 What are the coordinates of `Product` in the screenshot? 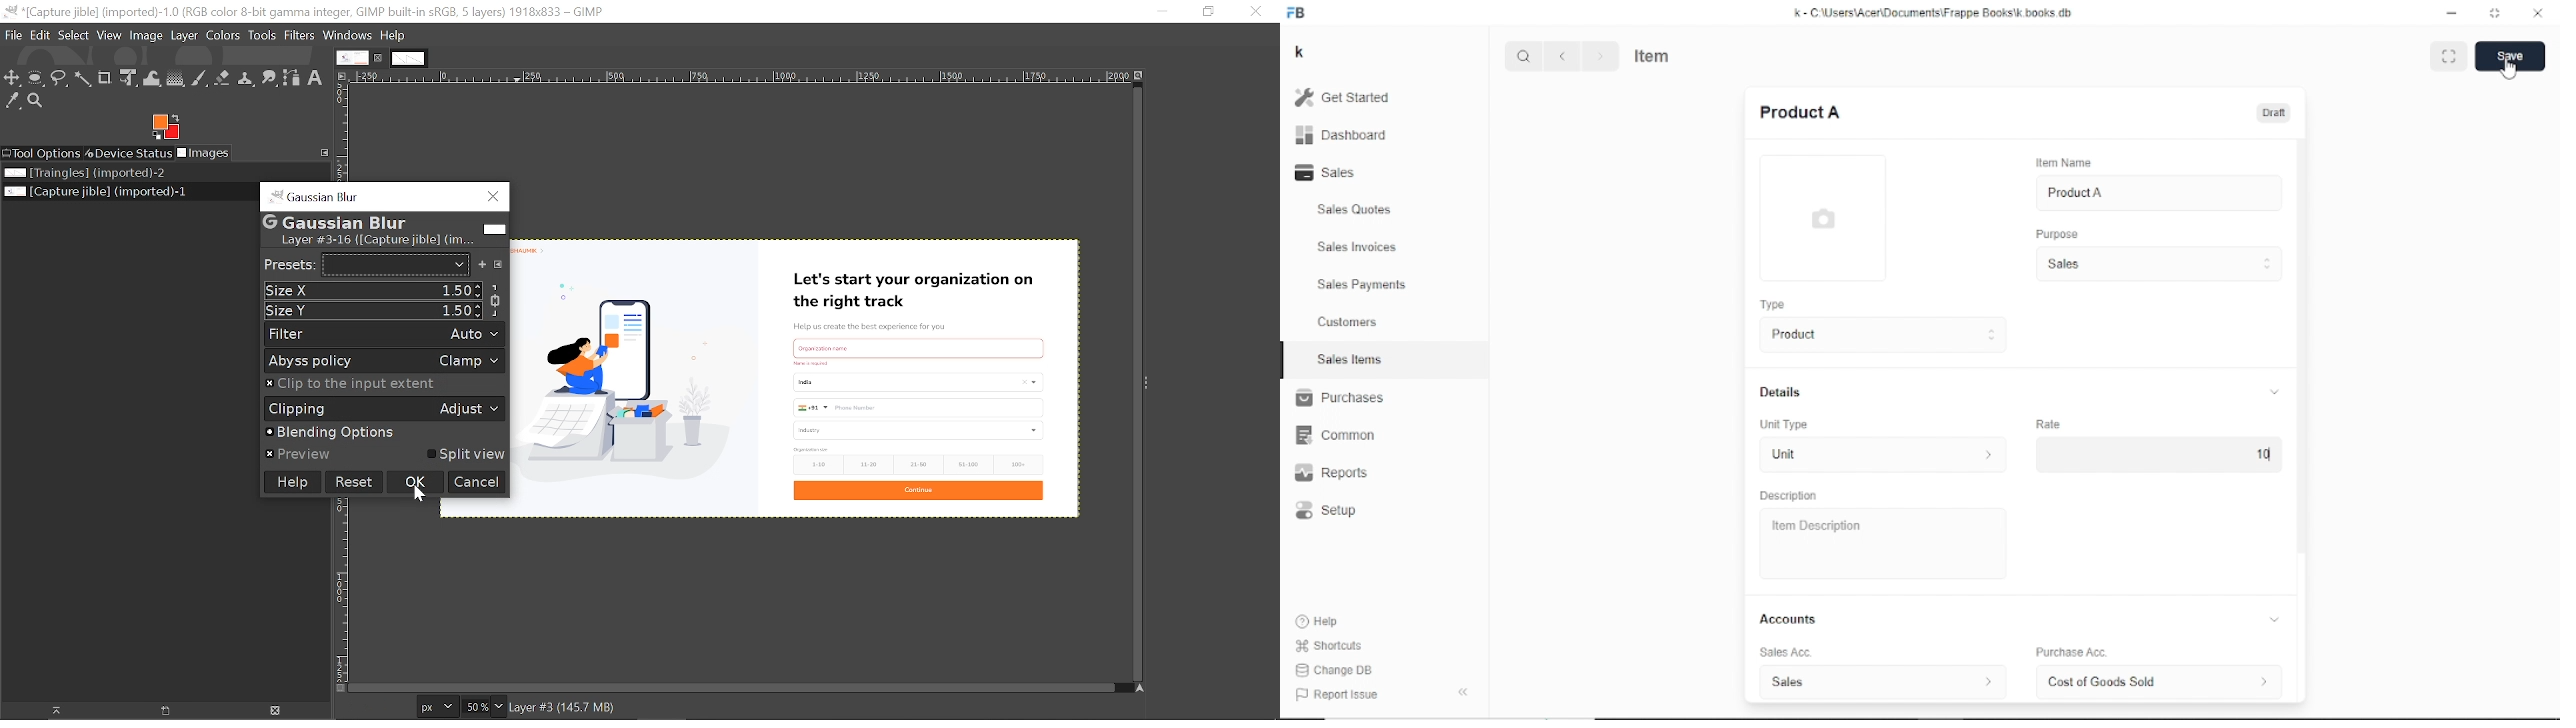 It's located at (1878, 335).